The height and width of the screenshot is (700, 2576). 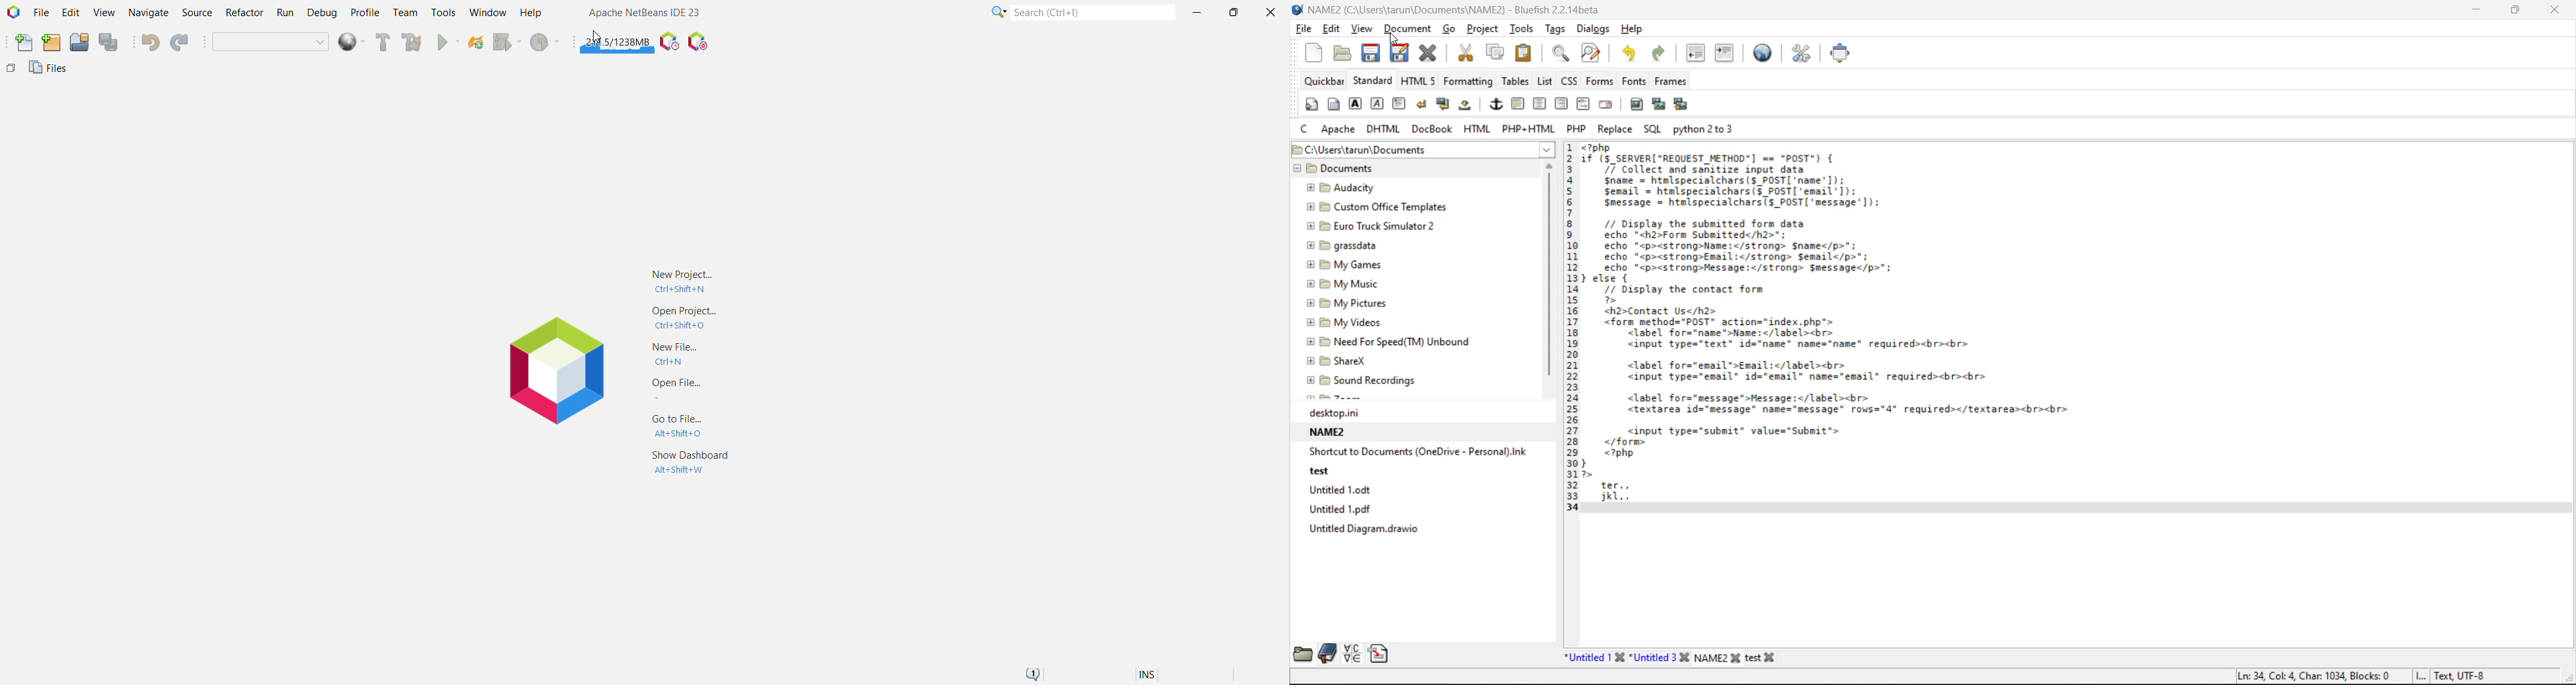 What do you see at coordinates (1376, 381) in the screenshot?
I see `sound recordings` at bounding box center [1376, 381].